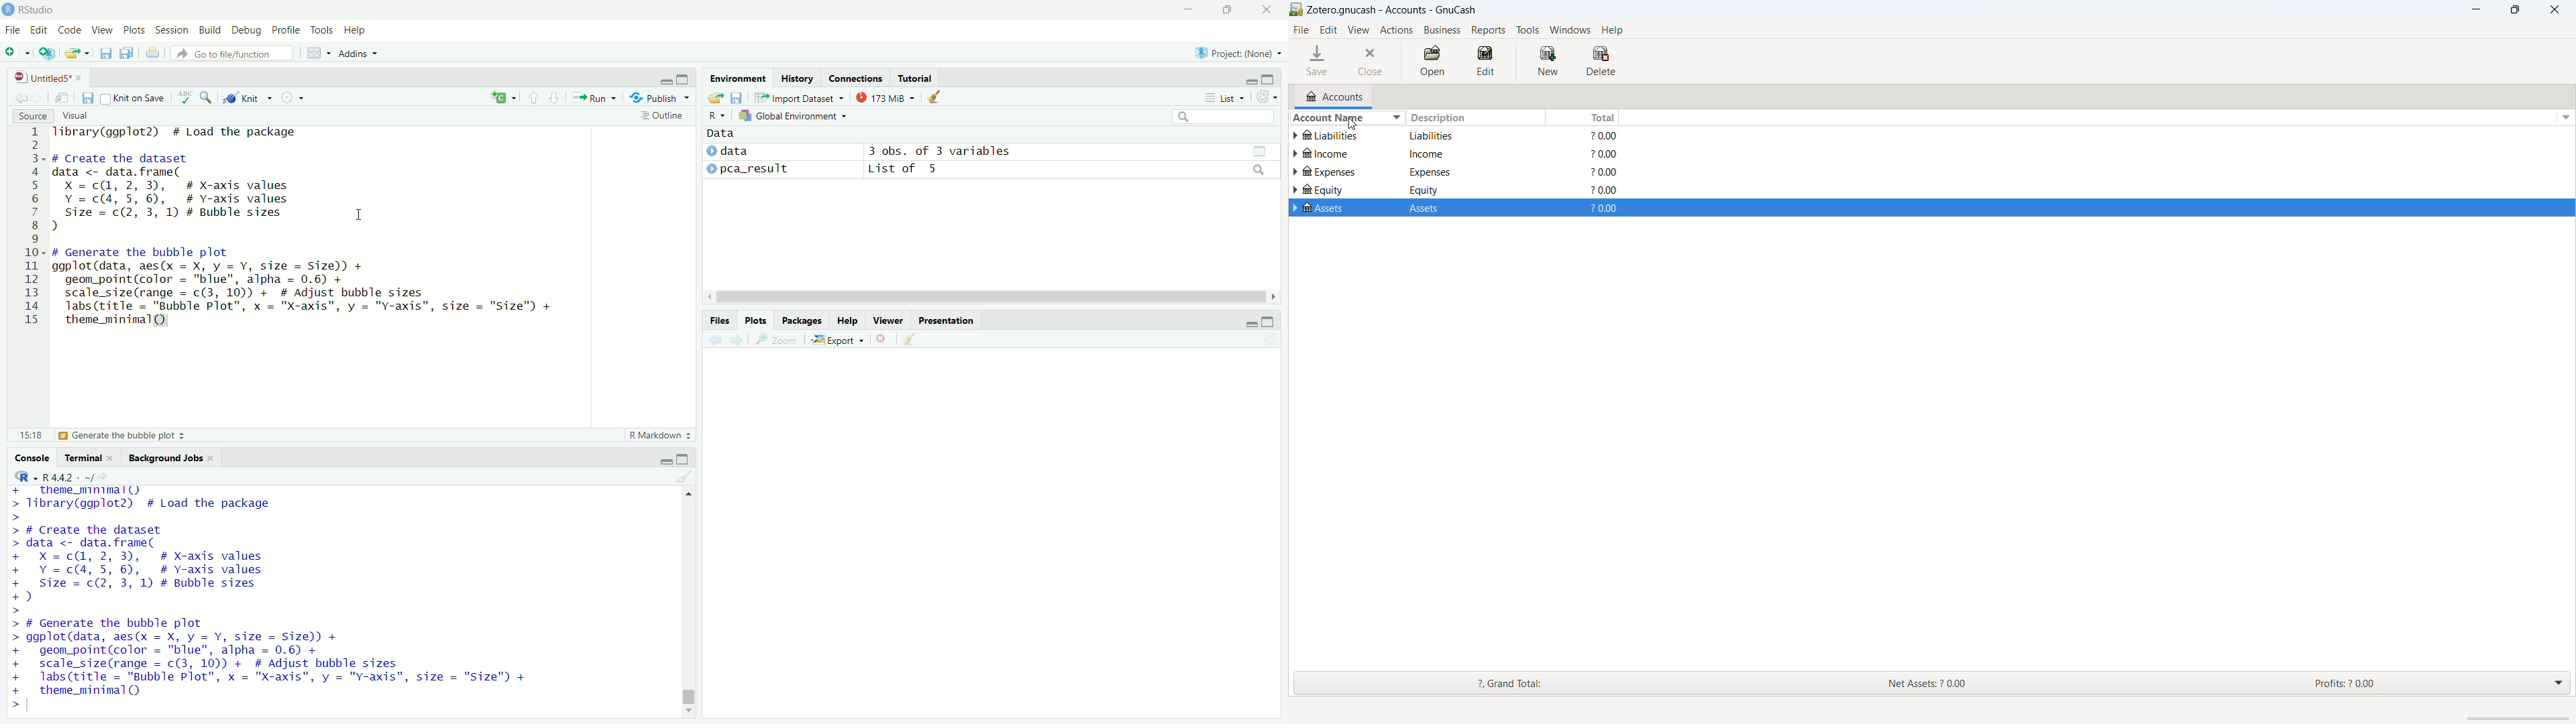 Image resolution: width=2576 pixels, height=728 pixels. Describe the element at coordinates (1226, 117) in the screenshot. I see `search` at that location.